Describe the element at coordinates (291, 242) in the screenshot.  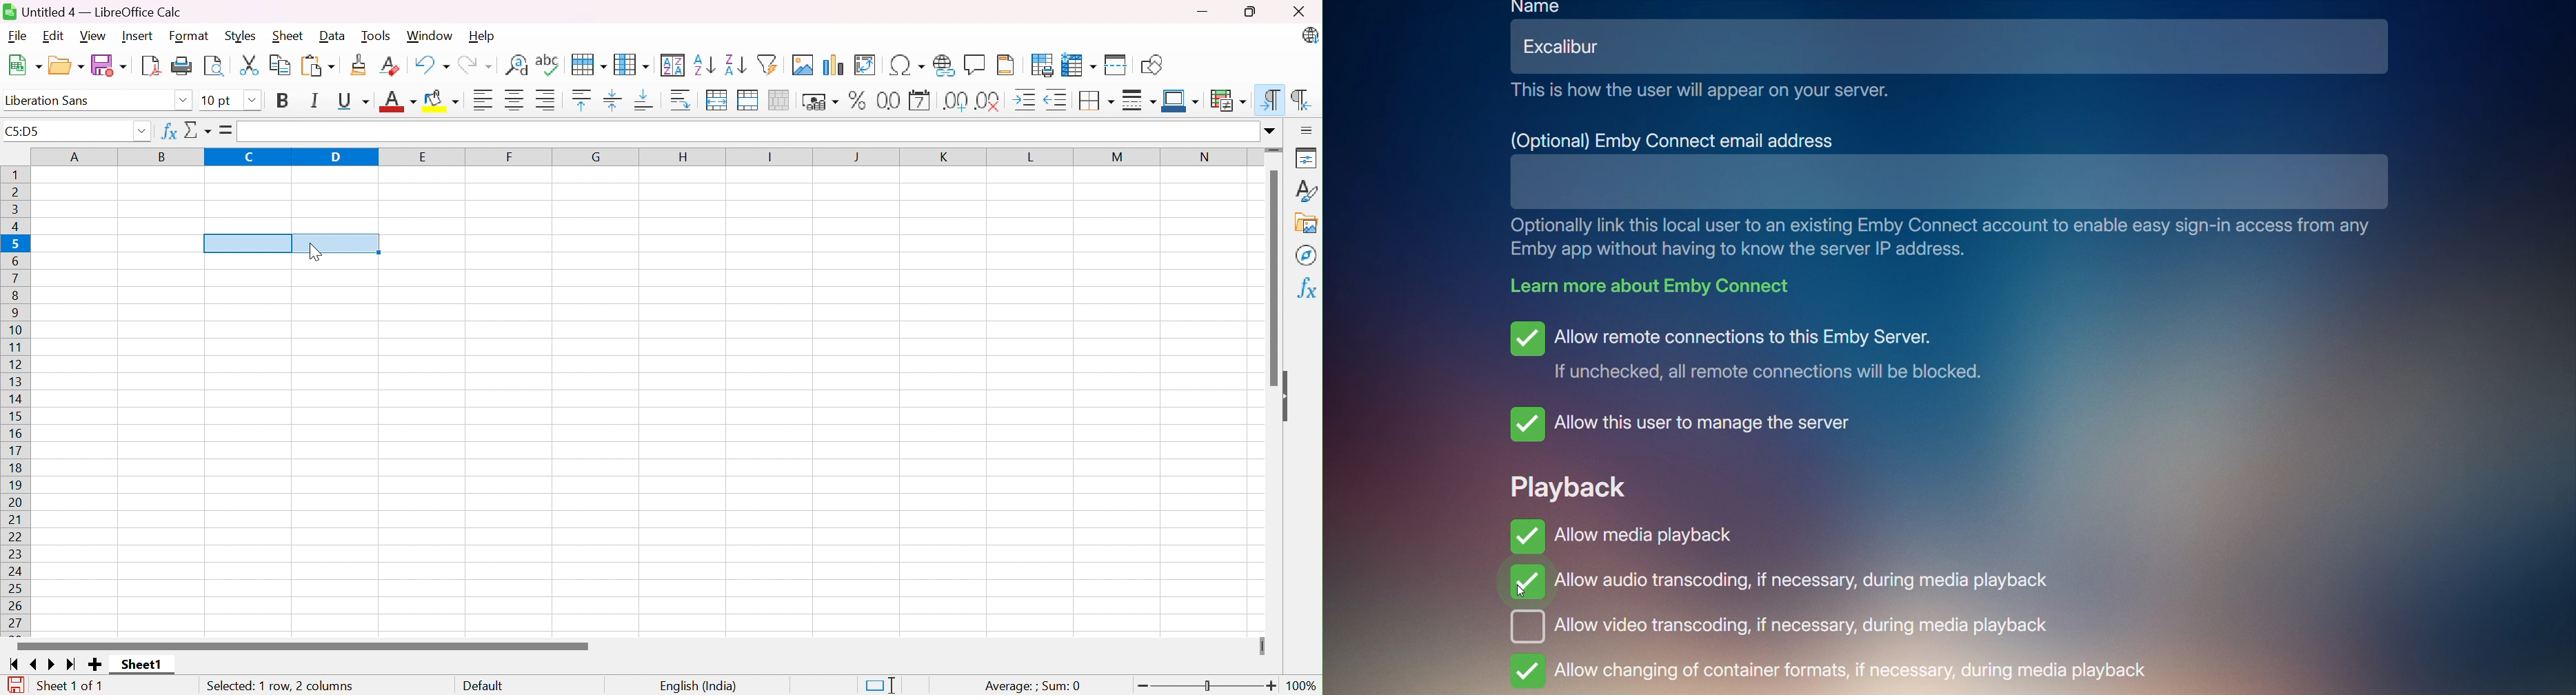
I see `cells selected` at that location.